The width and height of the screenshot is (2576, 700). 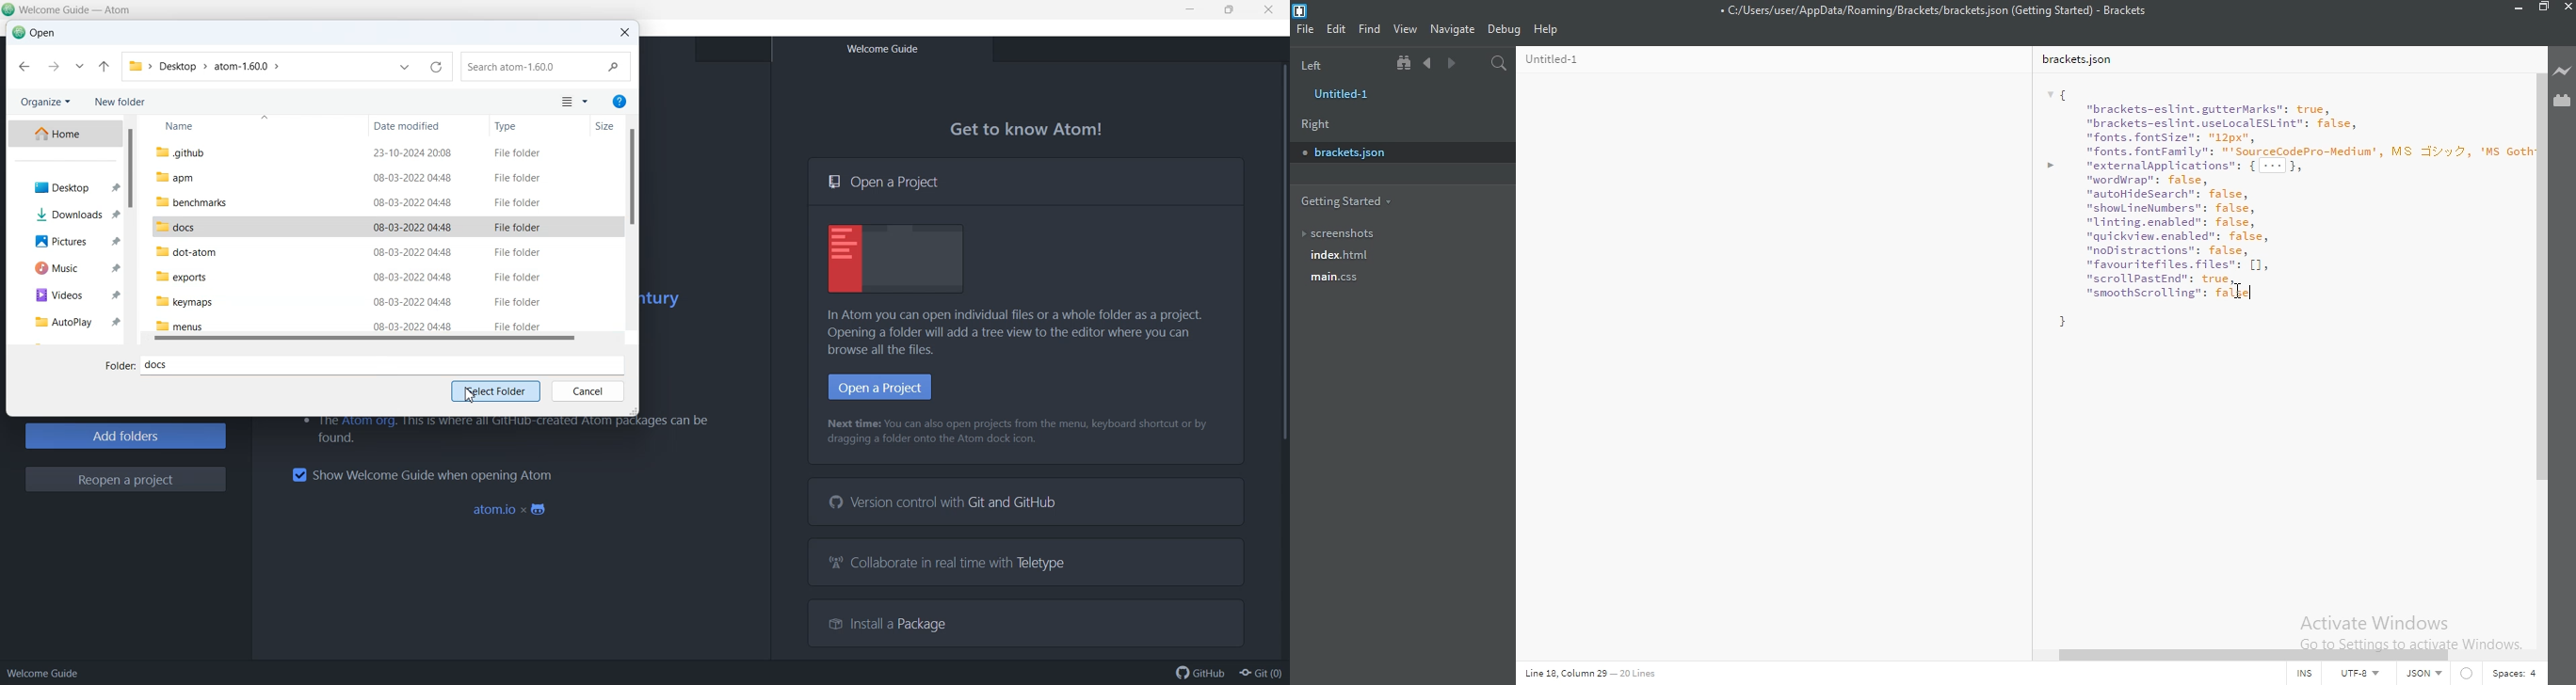 What do you see at coordinates (24, 67) in the screenshot?
I see `Back` at bounding box center [24, 67].